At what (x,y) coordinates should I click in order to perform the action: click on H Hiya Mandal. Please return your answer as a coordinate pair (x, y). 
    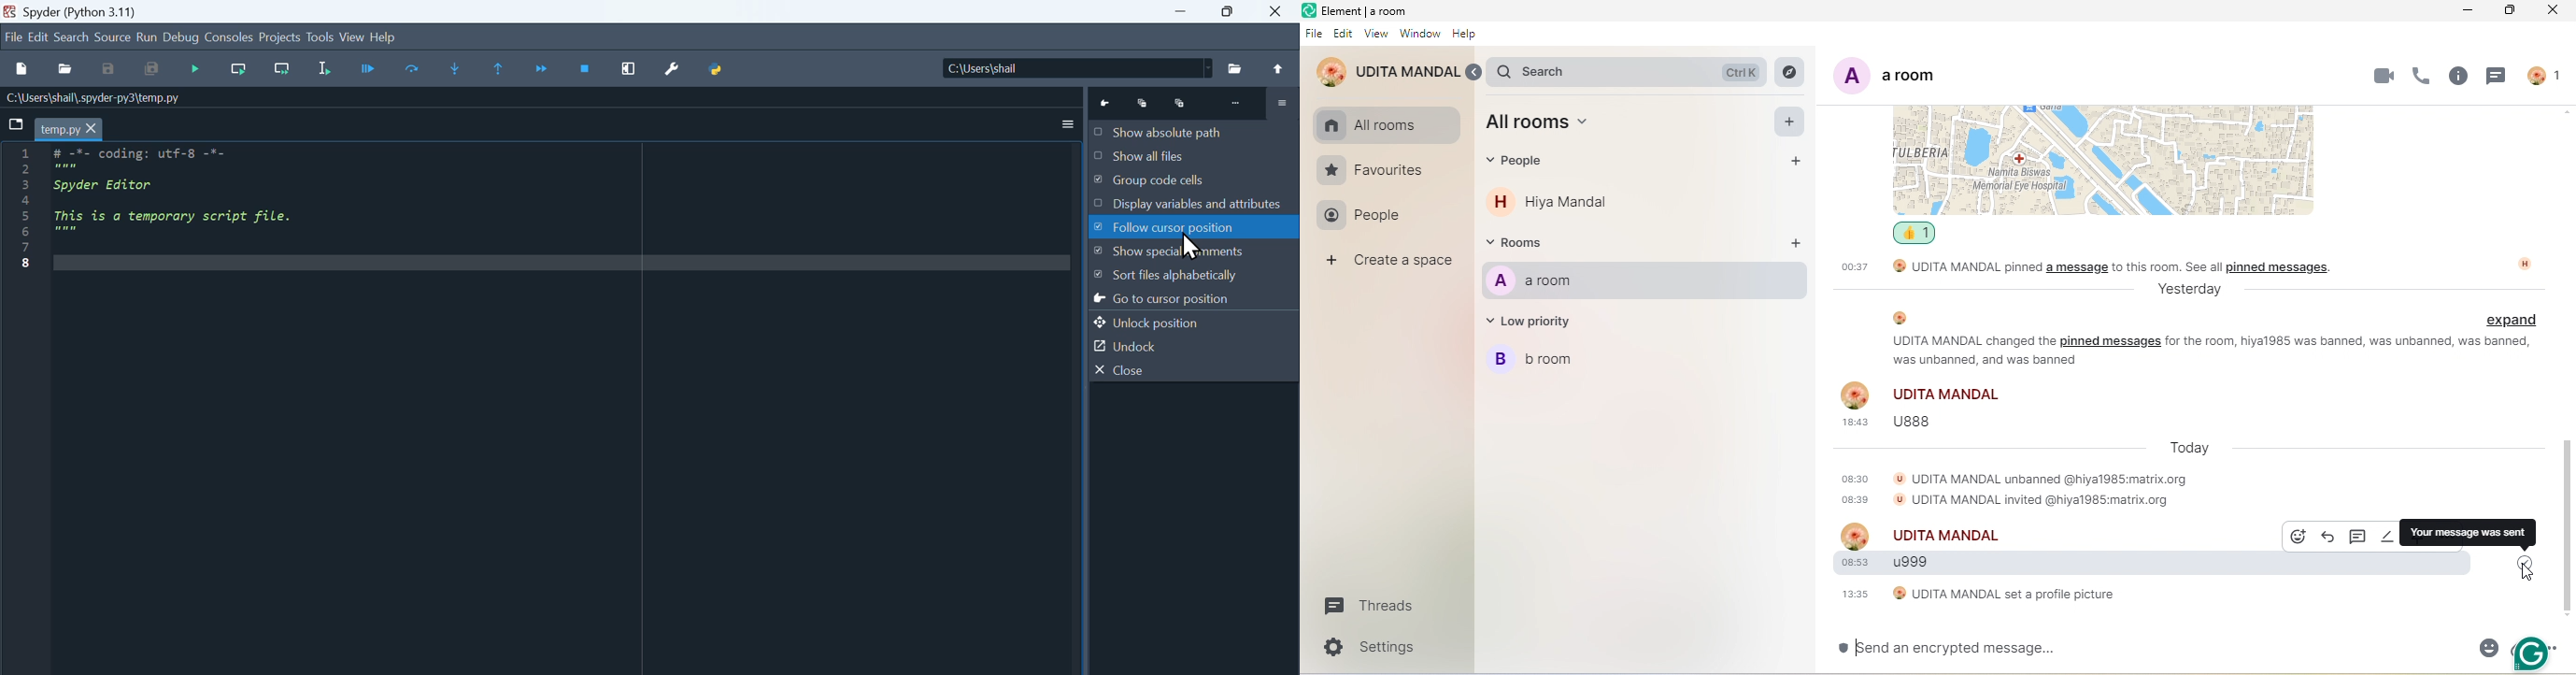
    Looking at the image, I should click on (1554, 205).